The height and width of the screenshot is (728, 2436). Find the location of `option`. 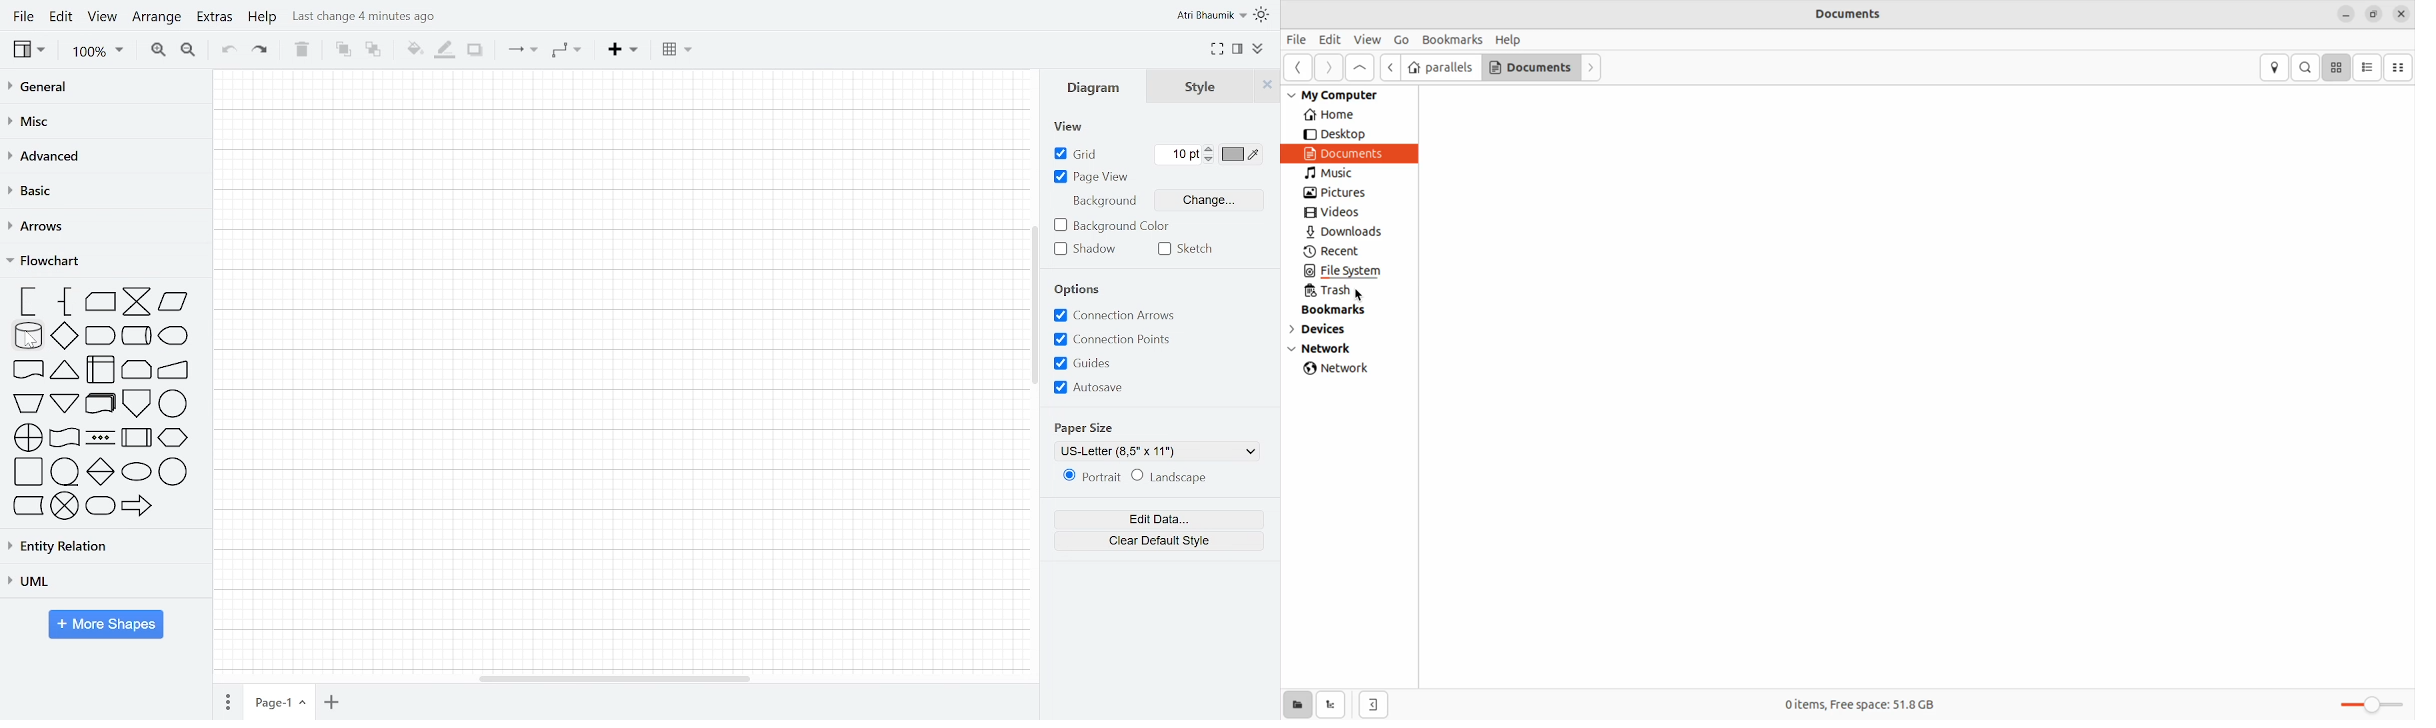

option is located at coordinates (1077, 291).